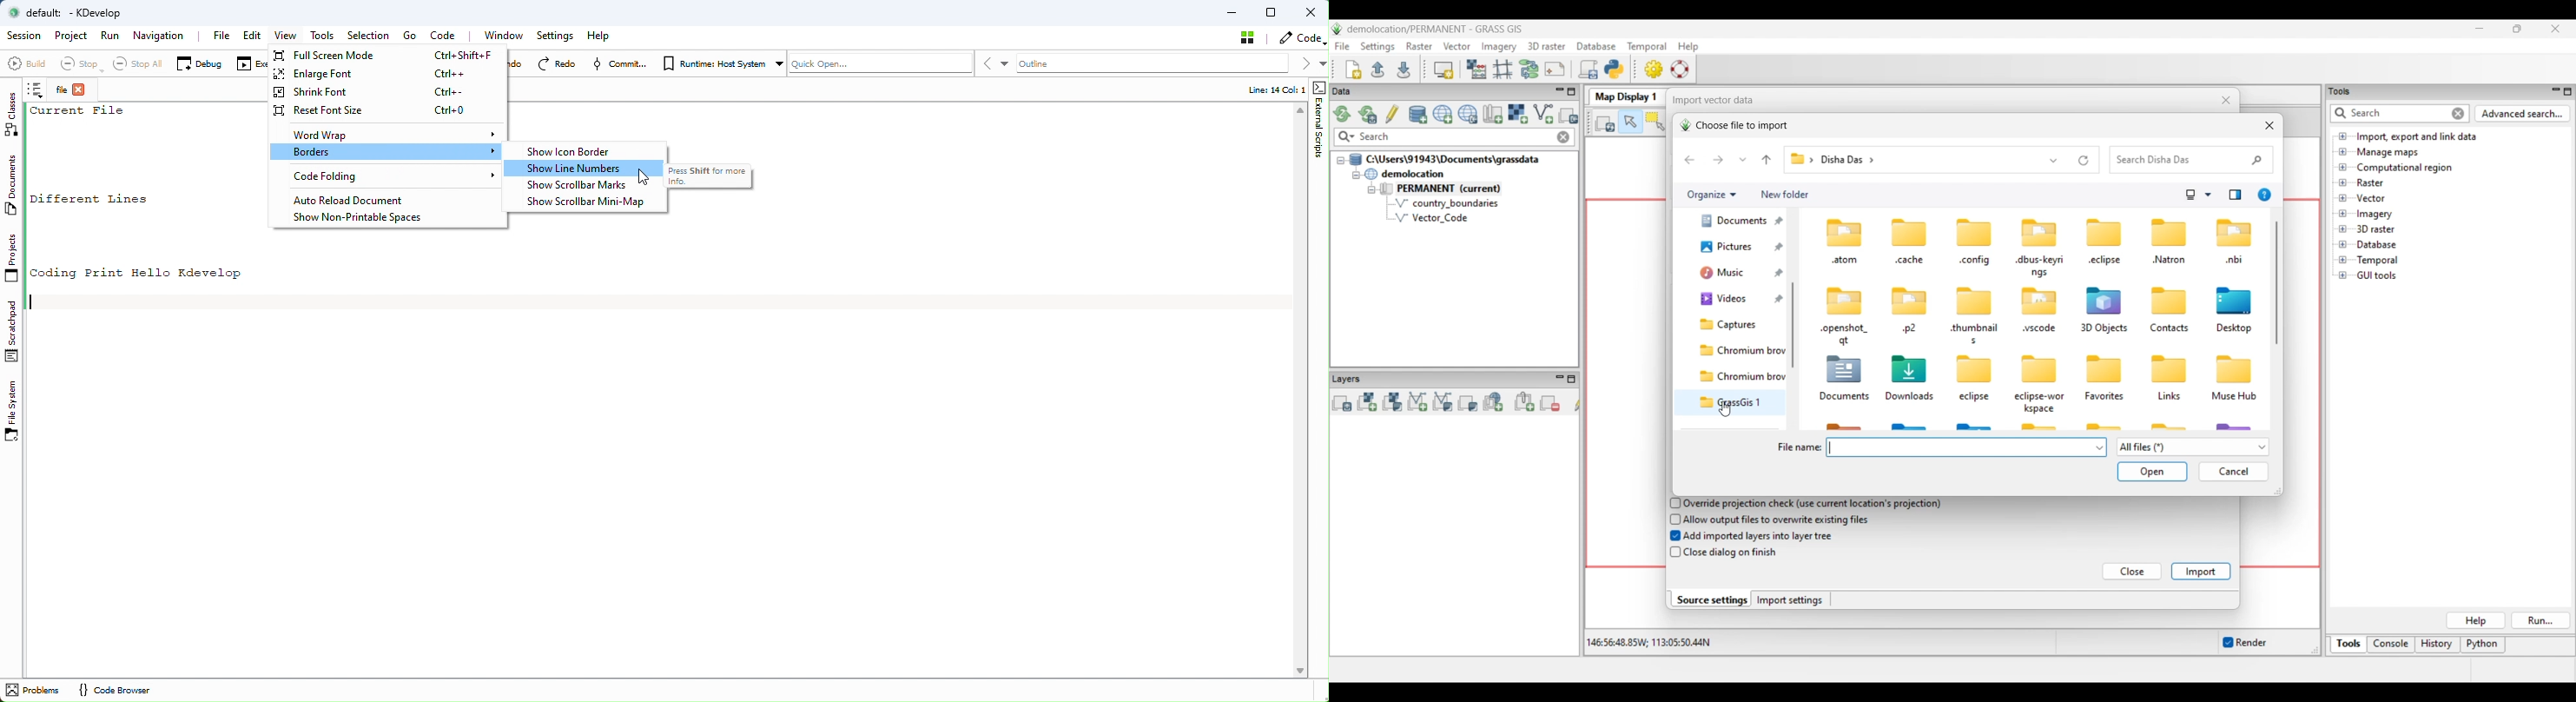 The height and width of the screenshot is (728, 2576). What do you see at coordinates (1268, 89) in the screenshot?
I see `Info` at bounding box center [1268, 89].